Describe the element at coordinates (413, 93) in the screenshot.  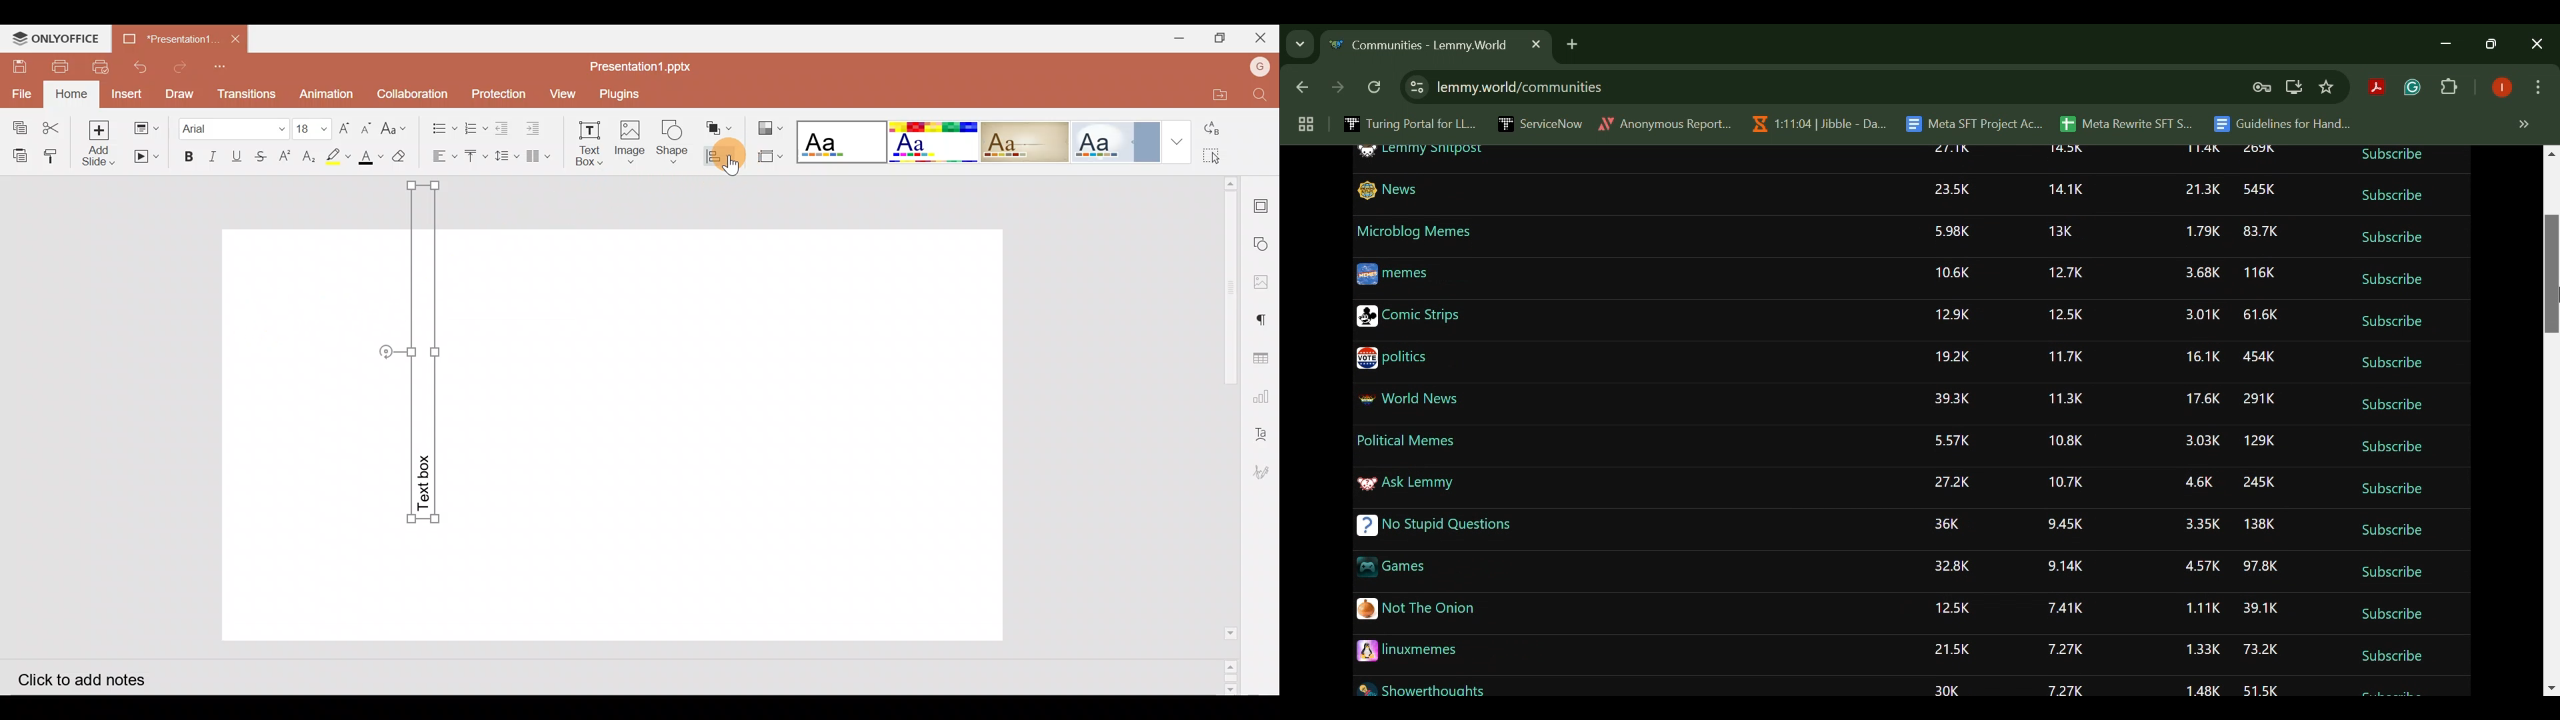
I see `Collaboration` at that location.